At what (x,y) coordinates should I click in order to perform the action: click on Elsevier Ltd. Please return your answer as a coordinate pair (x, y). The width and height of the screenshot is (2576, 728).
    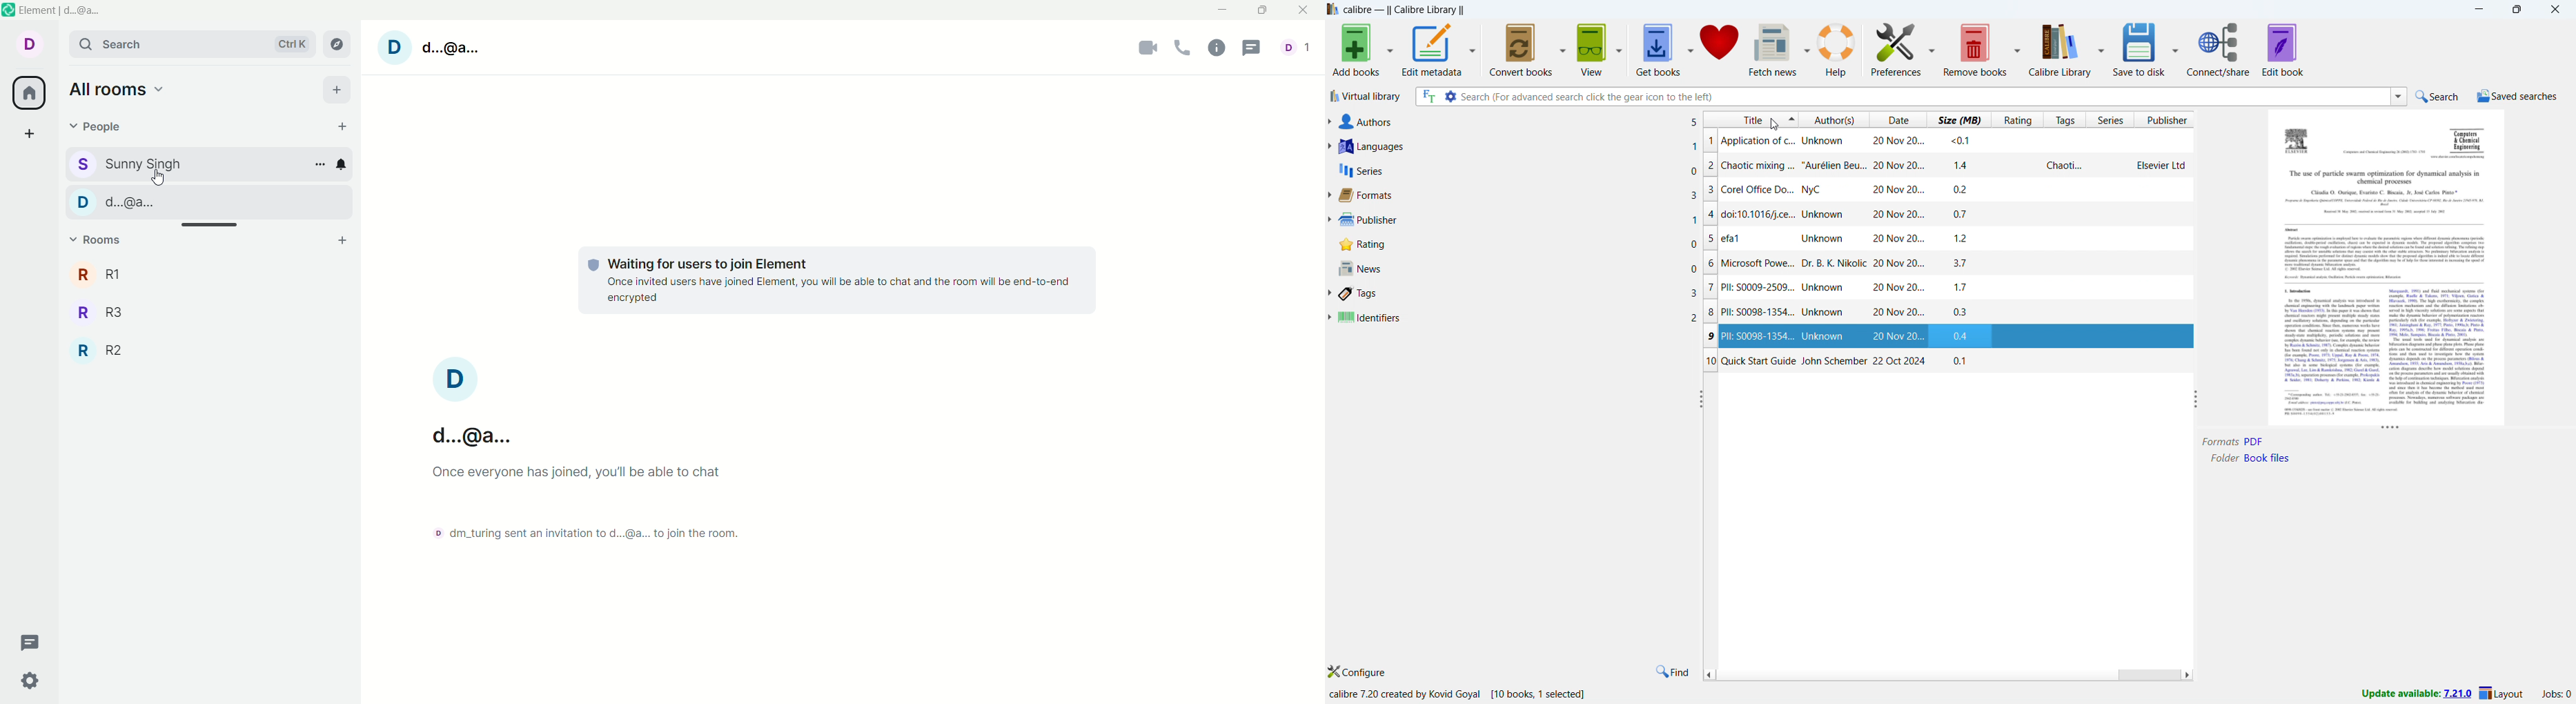
    Looking at the image, I should click on (2162, 169).